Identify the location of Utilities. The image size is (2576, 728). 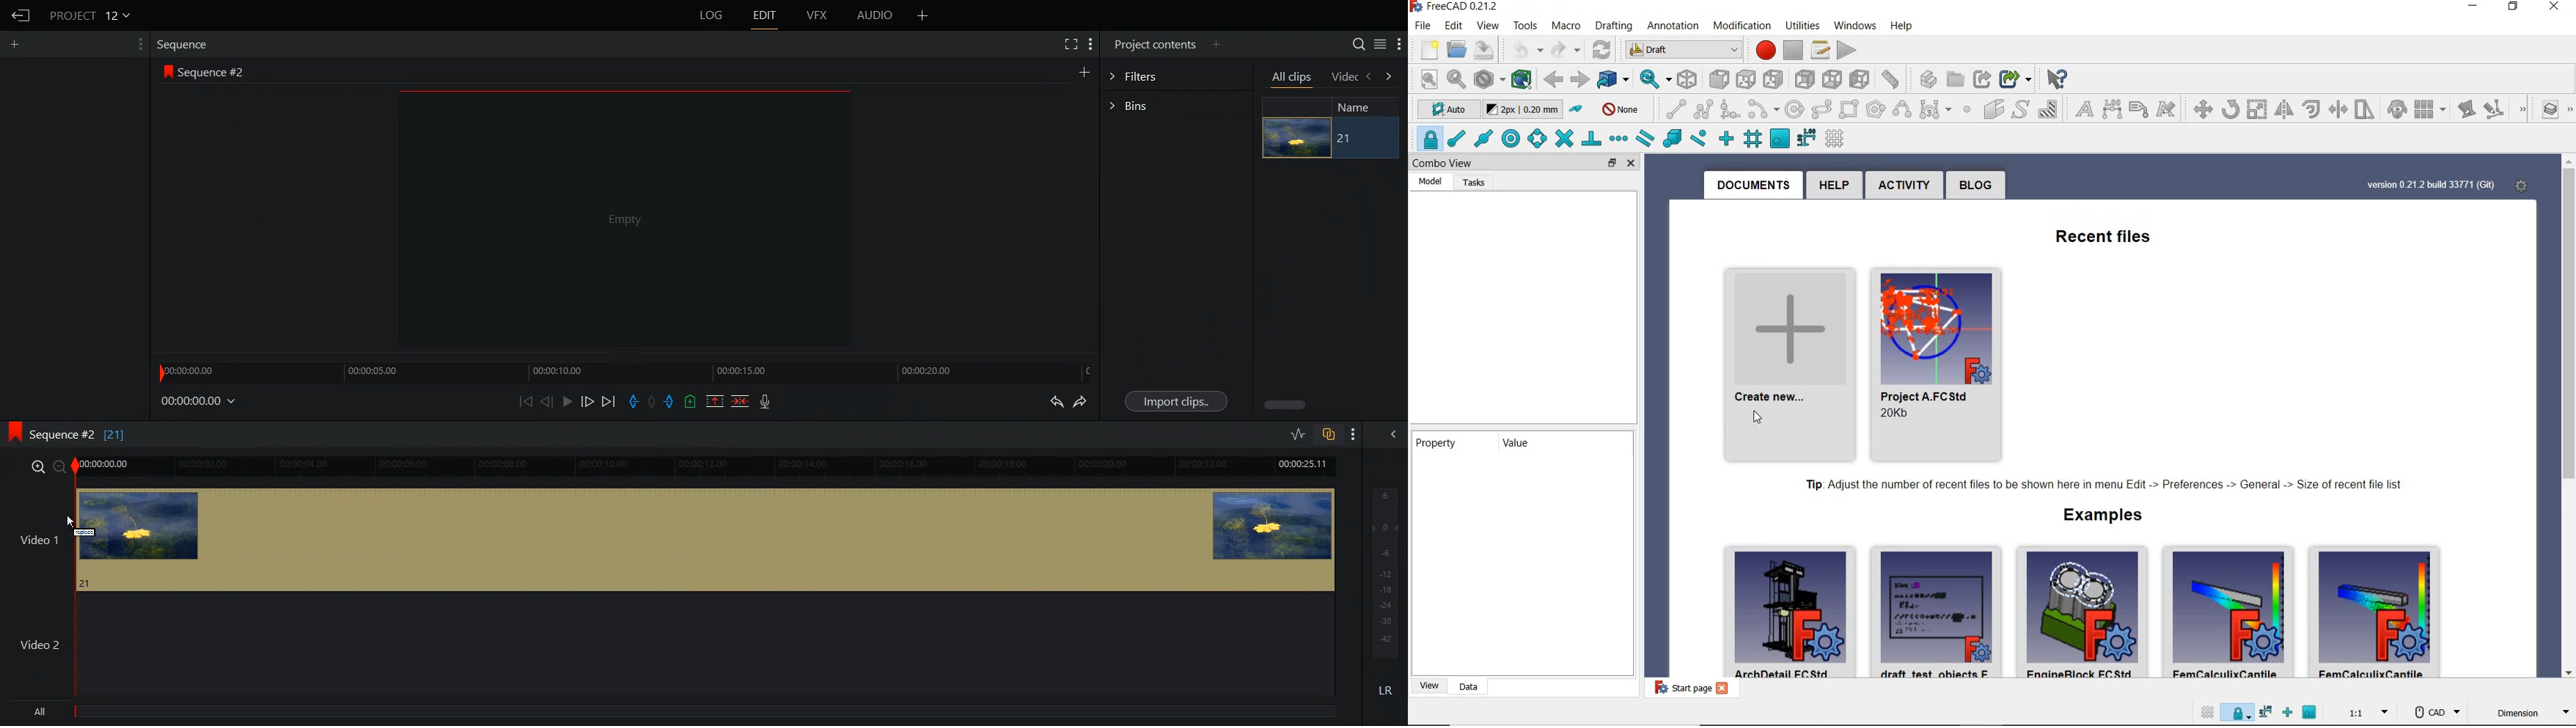
(1803, 24).